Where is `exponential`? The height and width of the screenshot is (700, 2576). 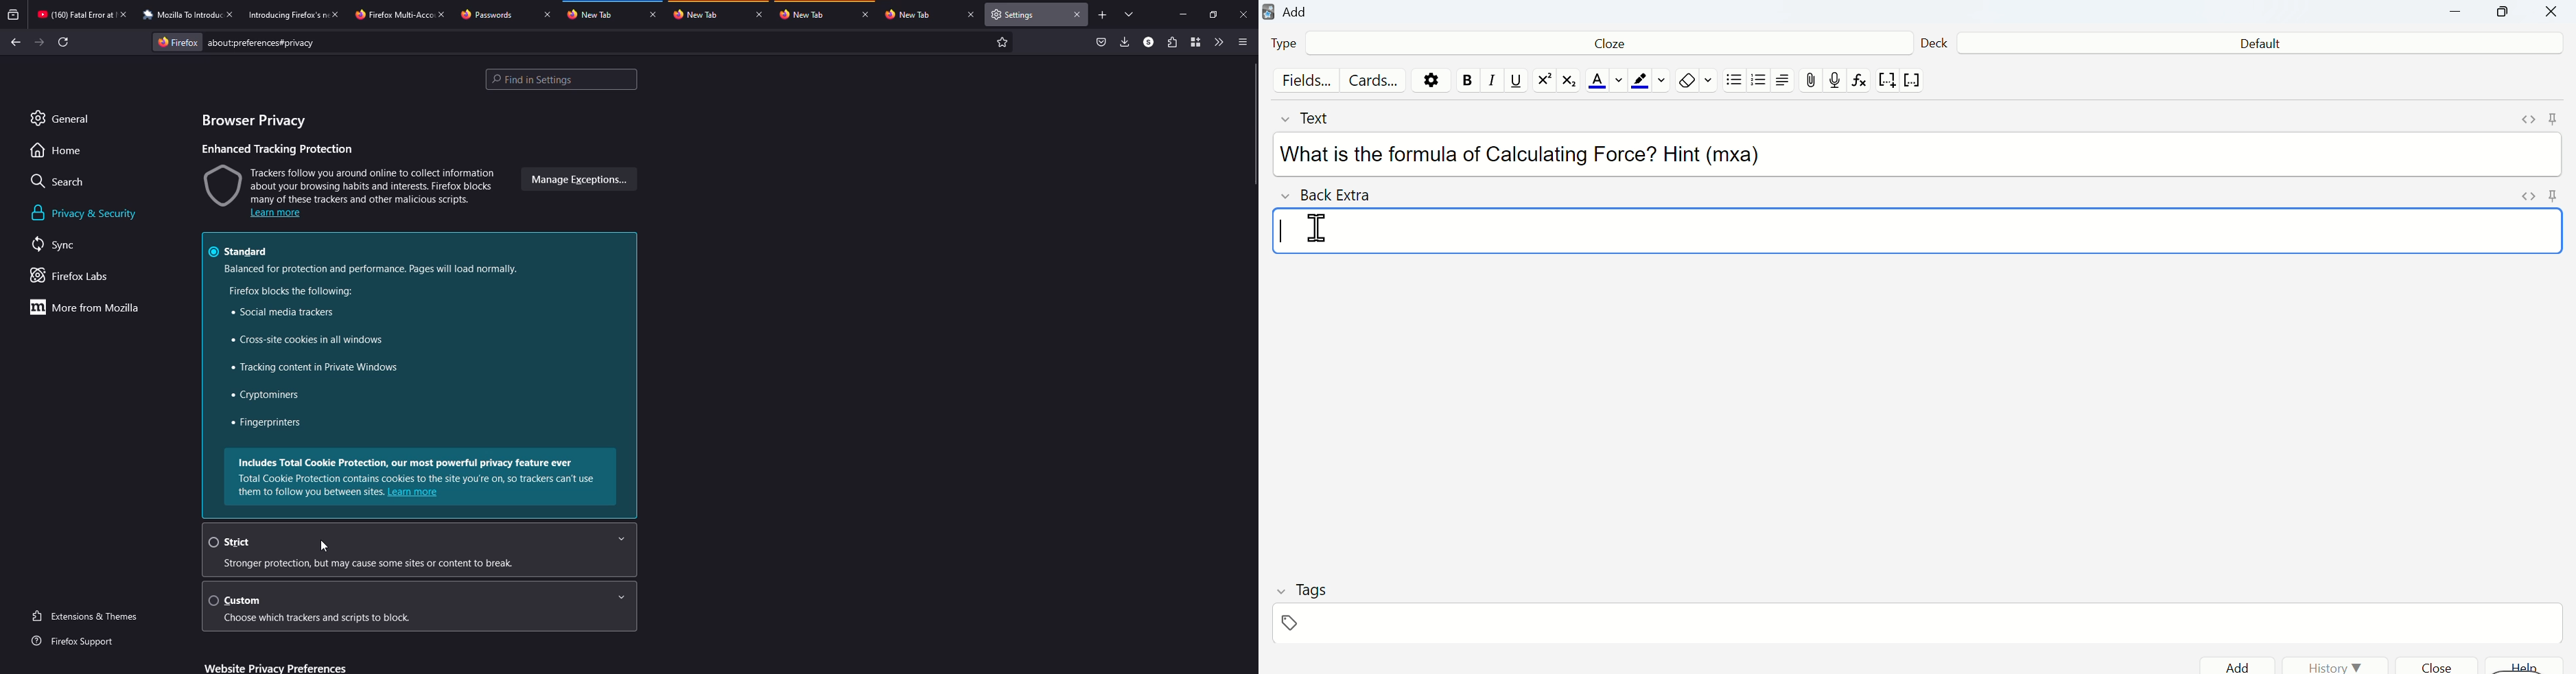 exponential is located at coordinates (1544, 81).